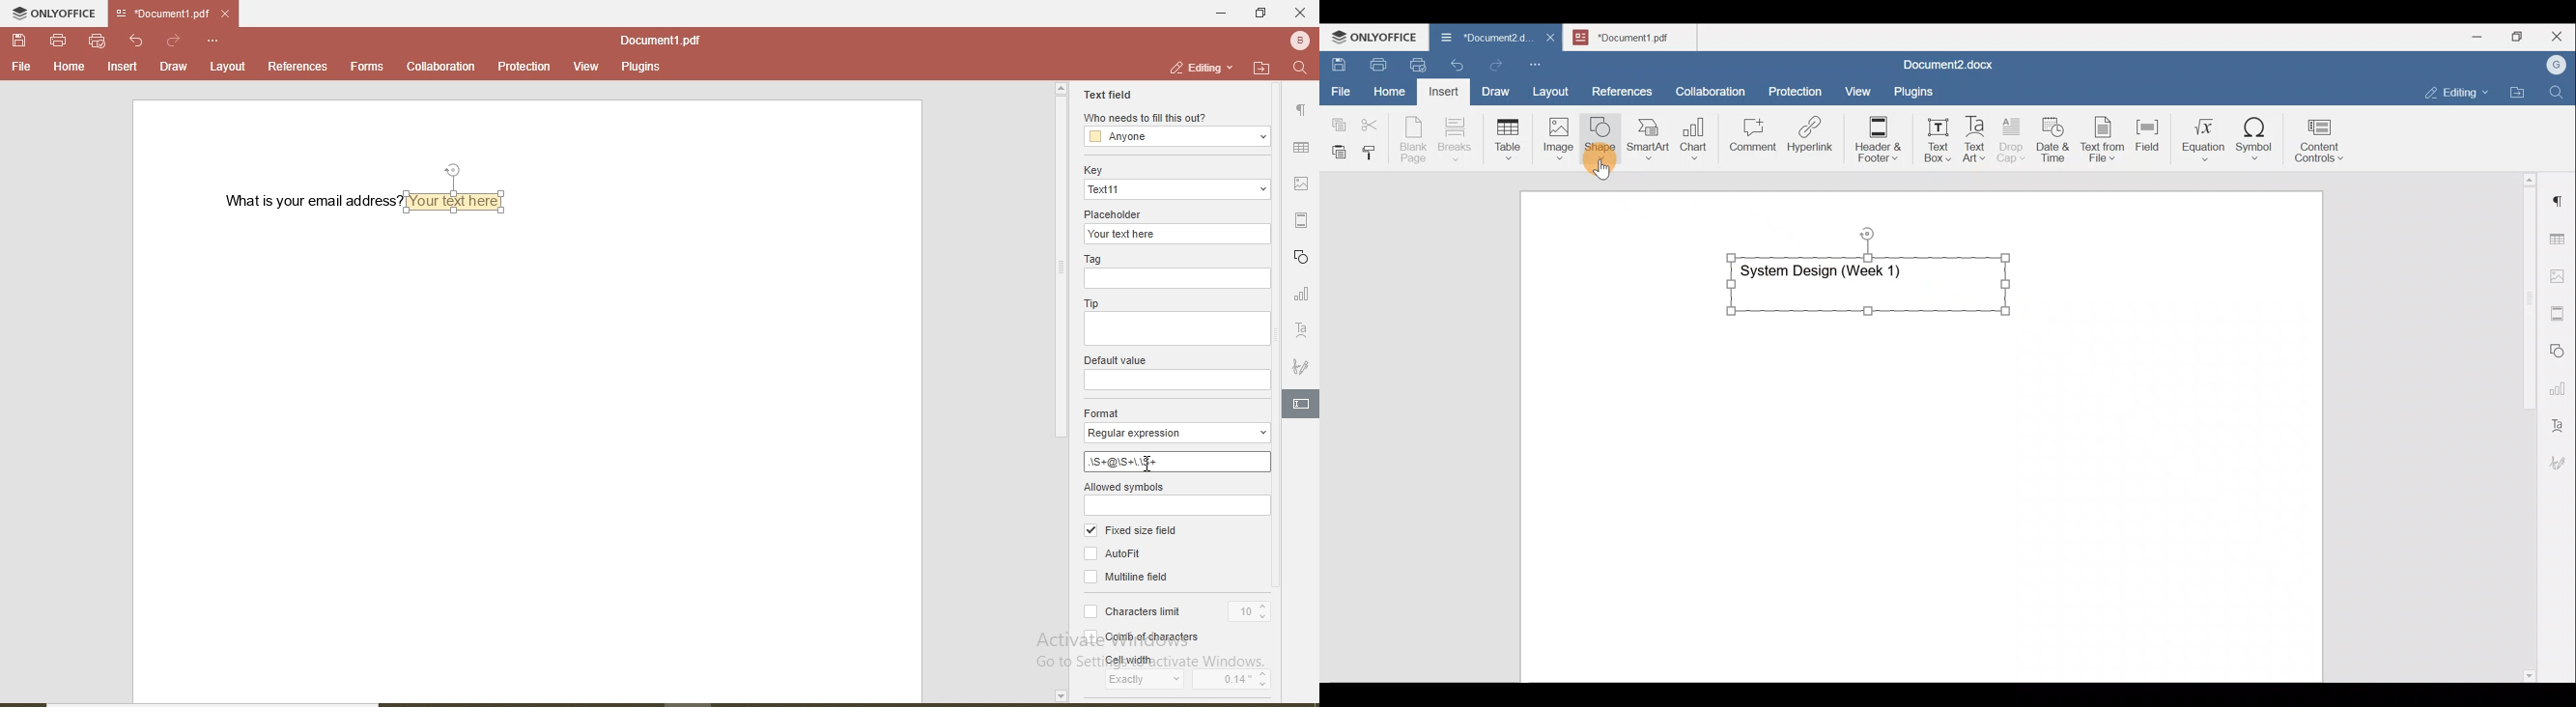 The image size is (2576, 728). I want to click on Shapes settings, so click(2560, 349).